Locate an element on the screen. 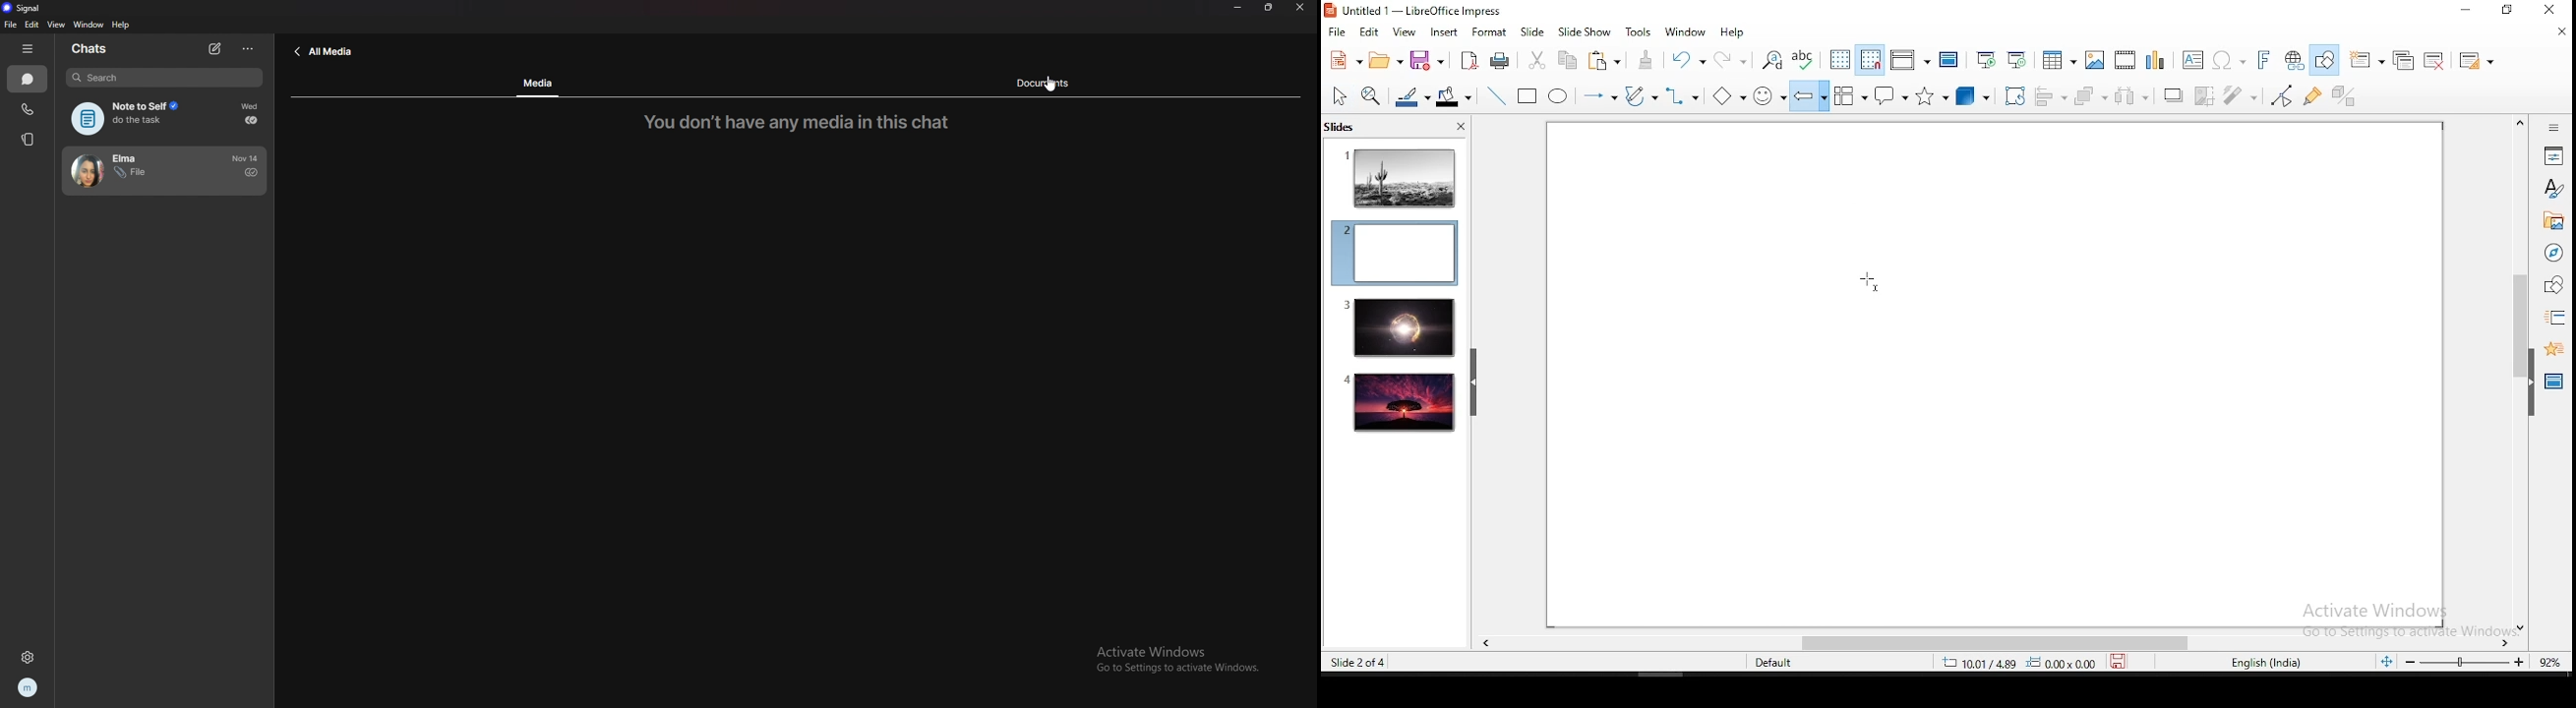  hide tab is located at coordinates (26, 49).